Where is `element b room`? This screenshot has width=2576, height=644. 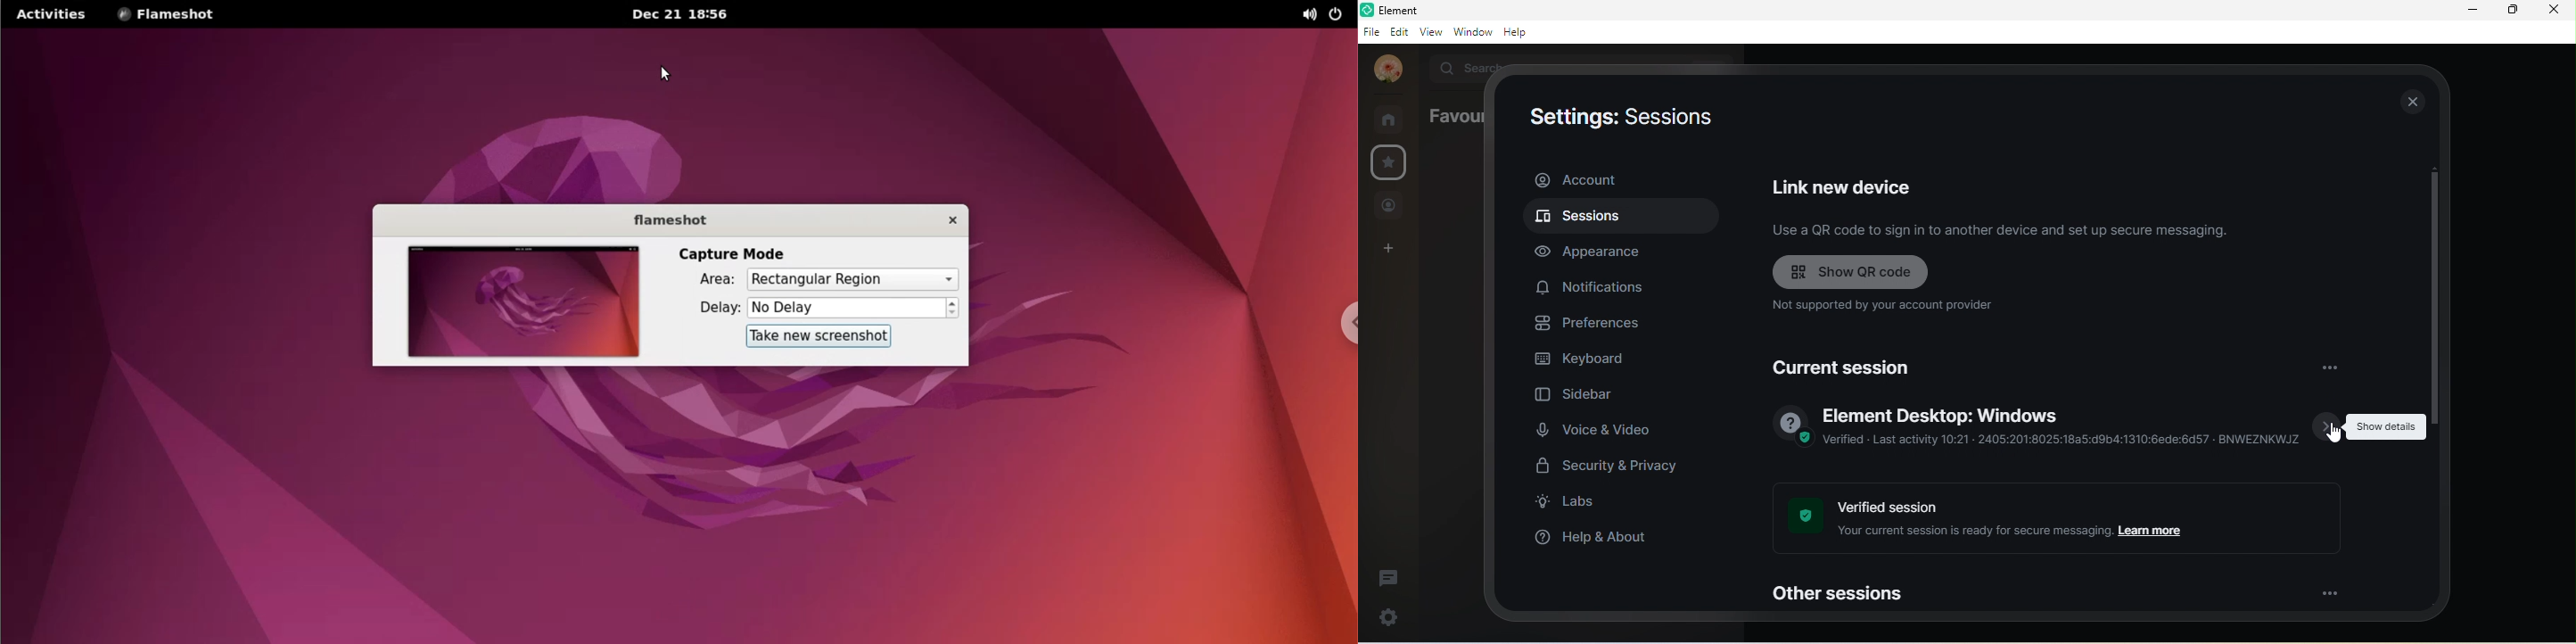
element b room is located at coordinates (1426, 10).